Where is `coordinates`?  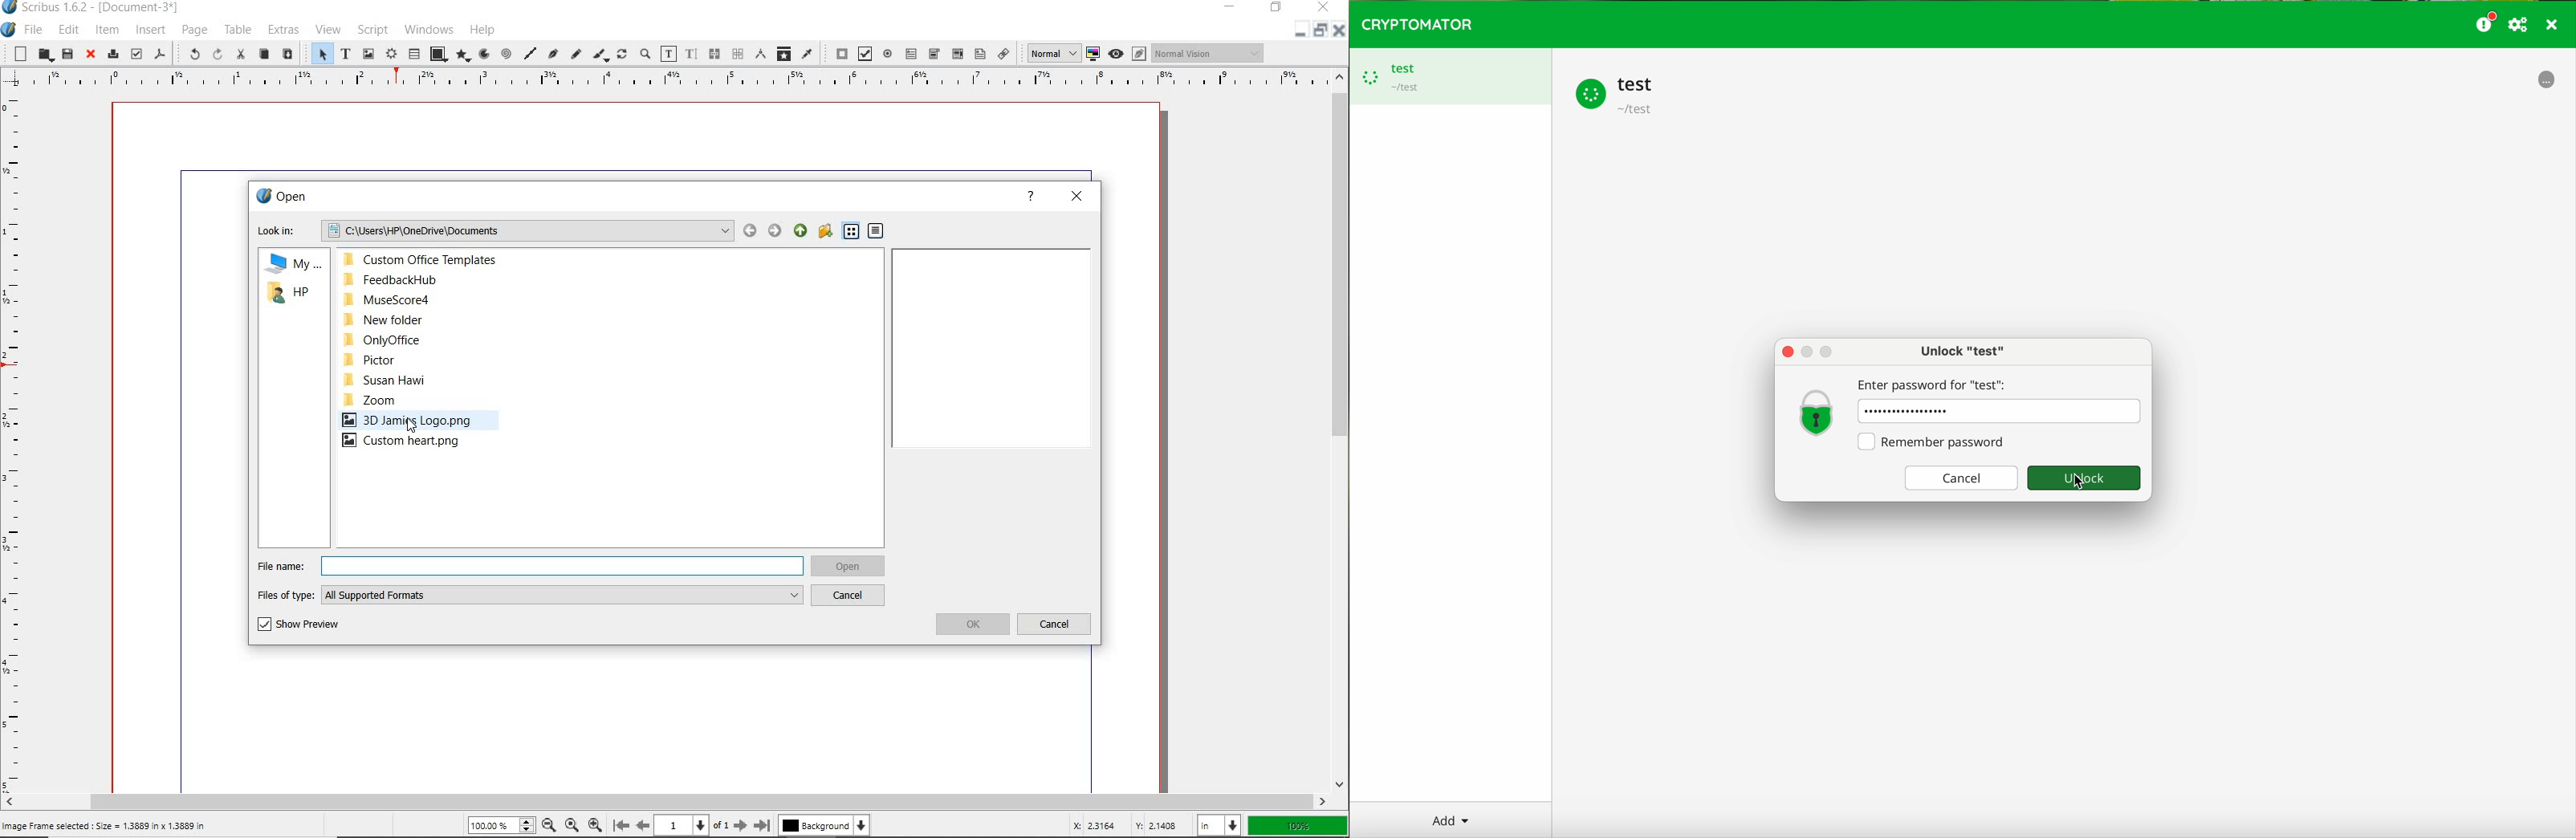 coordinates is located at coordinates (1115, 827).